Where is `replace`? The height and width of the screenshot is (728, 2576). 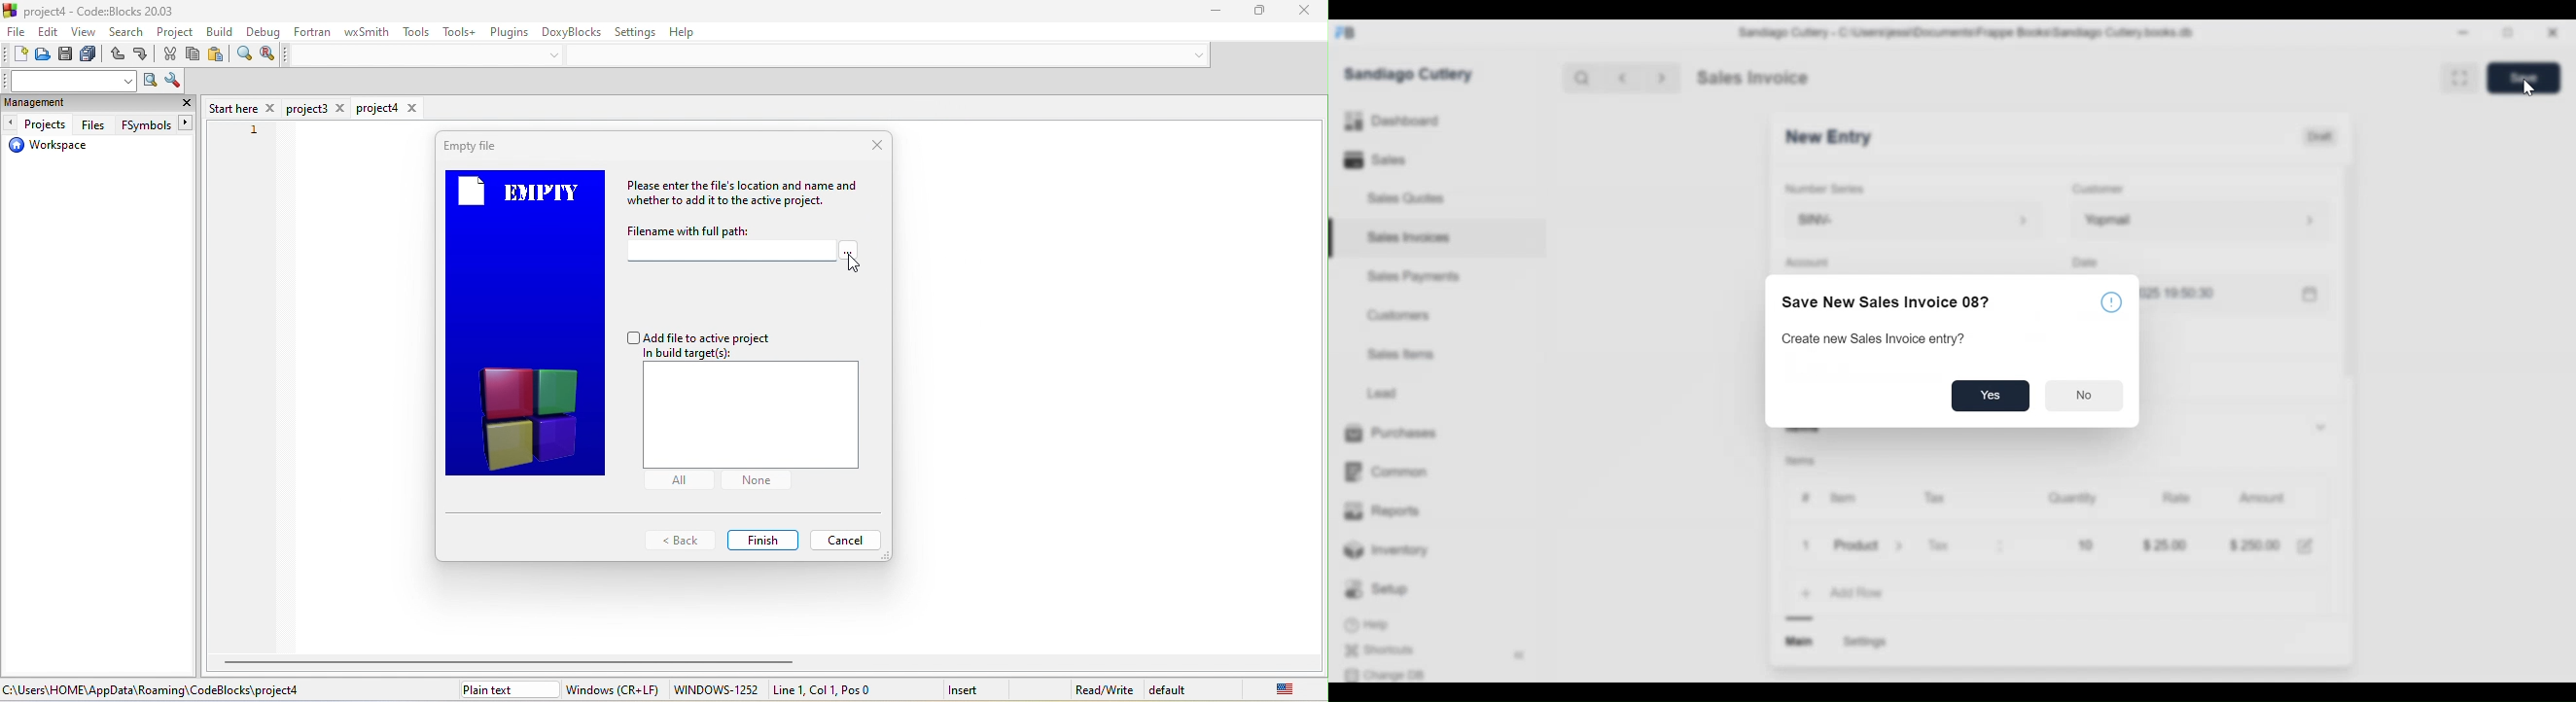 replace is located at coordinates (267, 54).